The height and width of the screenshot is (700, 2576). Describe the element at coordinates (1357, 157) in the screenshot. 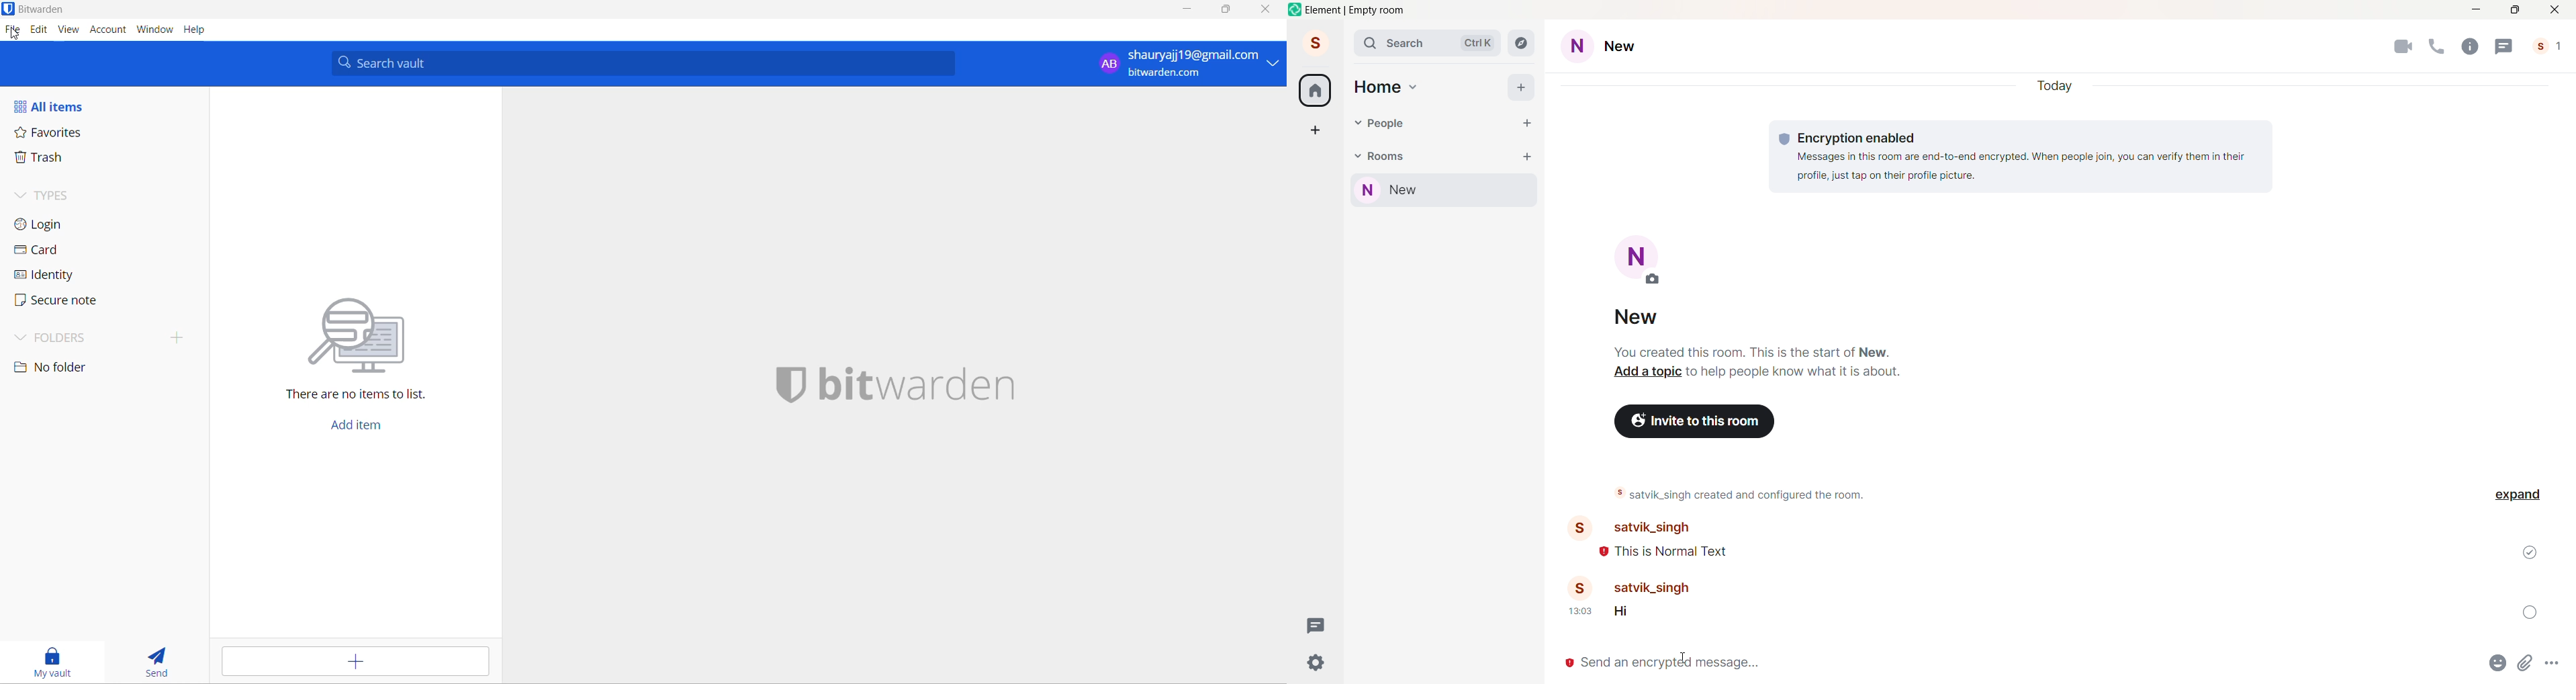

I see `Room Drop down` at that location.